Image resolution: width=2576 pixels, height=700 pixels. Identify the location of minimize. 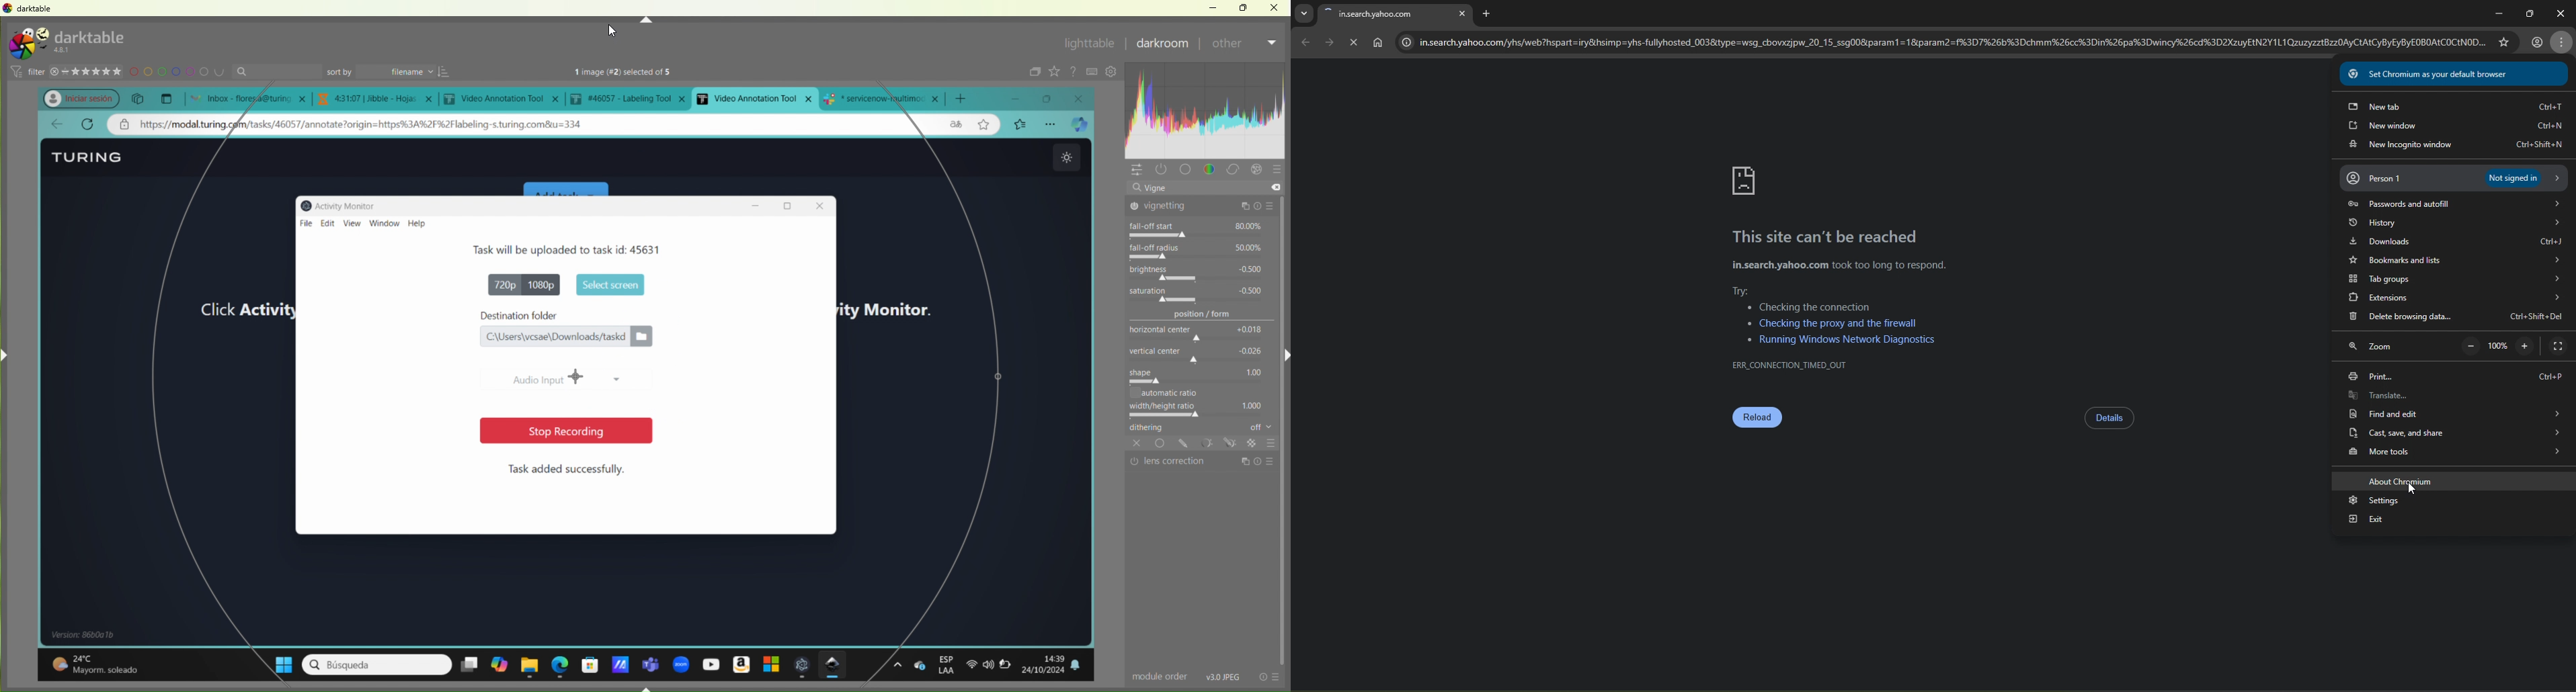
(1024, 98).